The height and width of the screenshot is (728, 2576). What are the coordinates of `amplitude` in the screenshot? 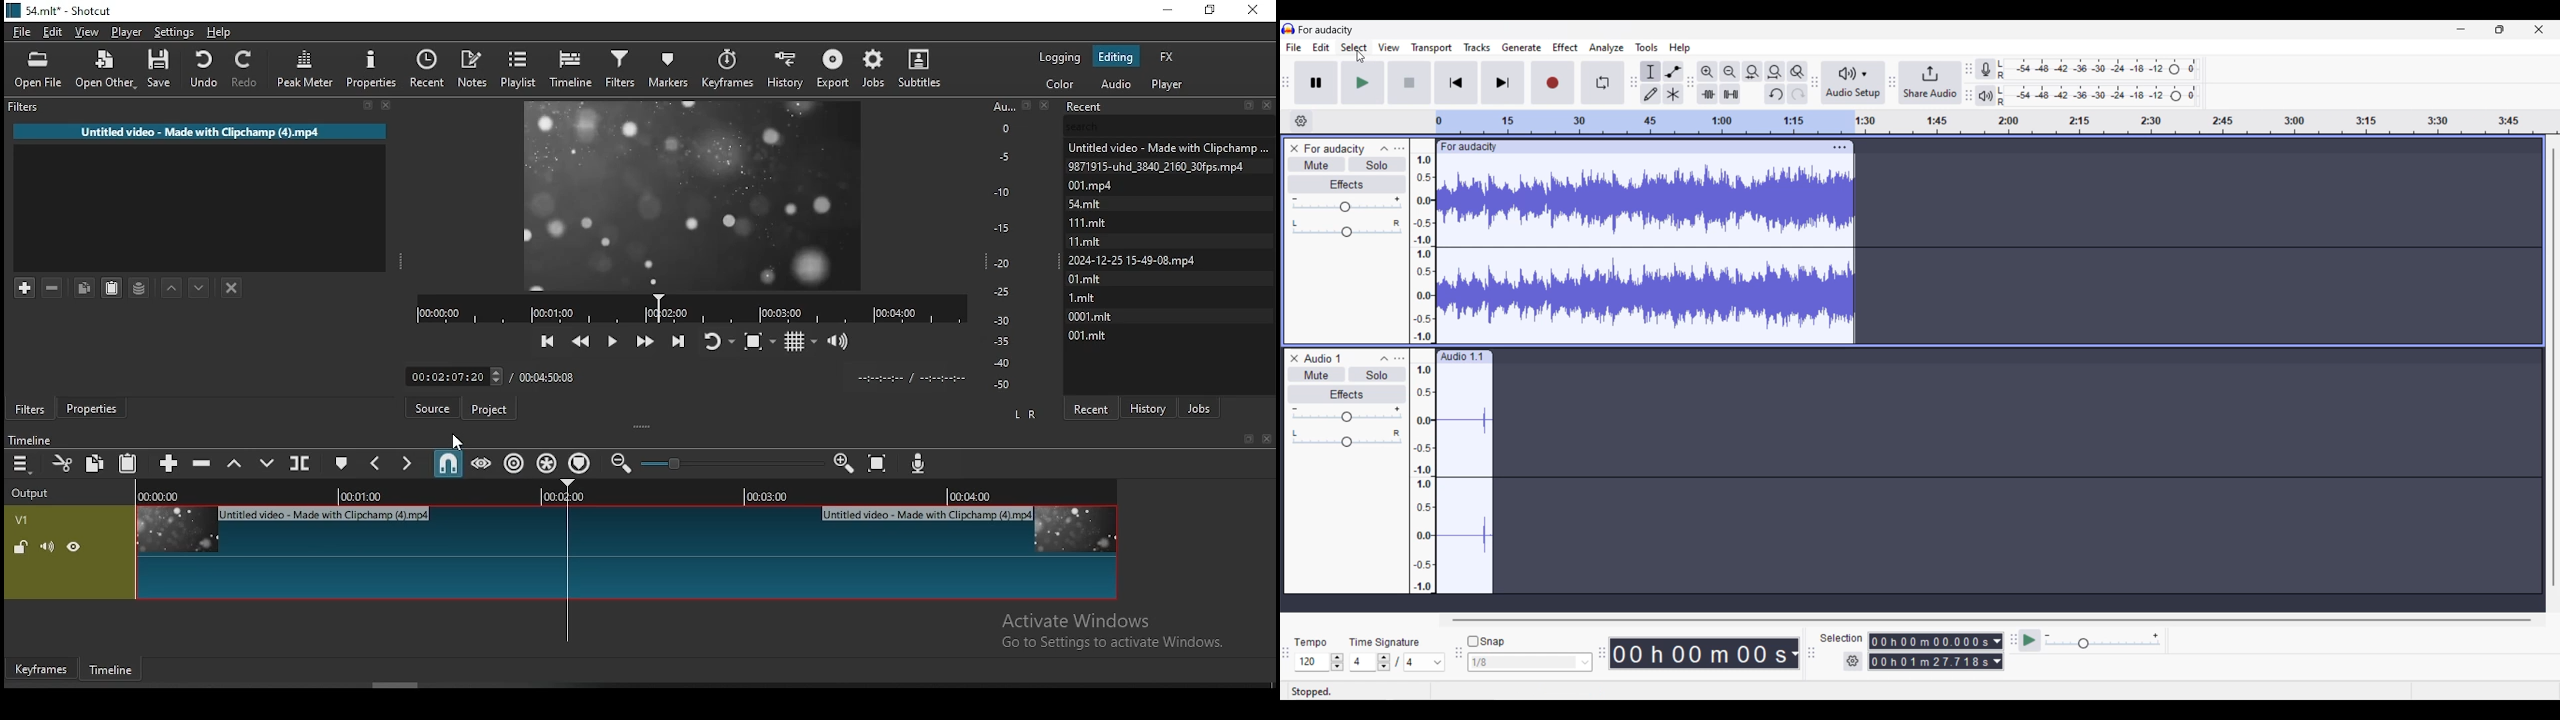 It's located at (1422, 471).